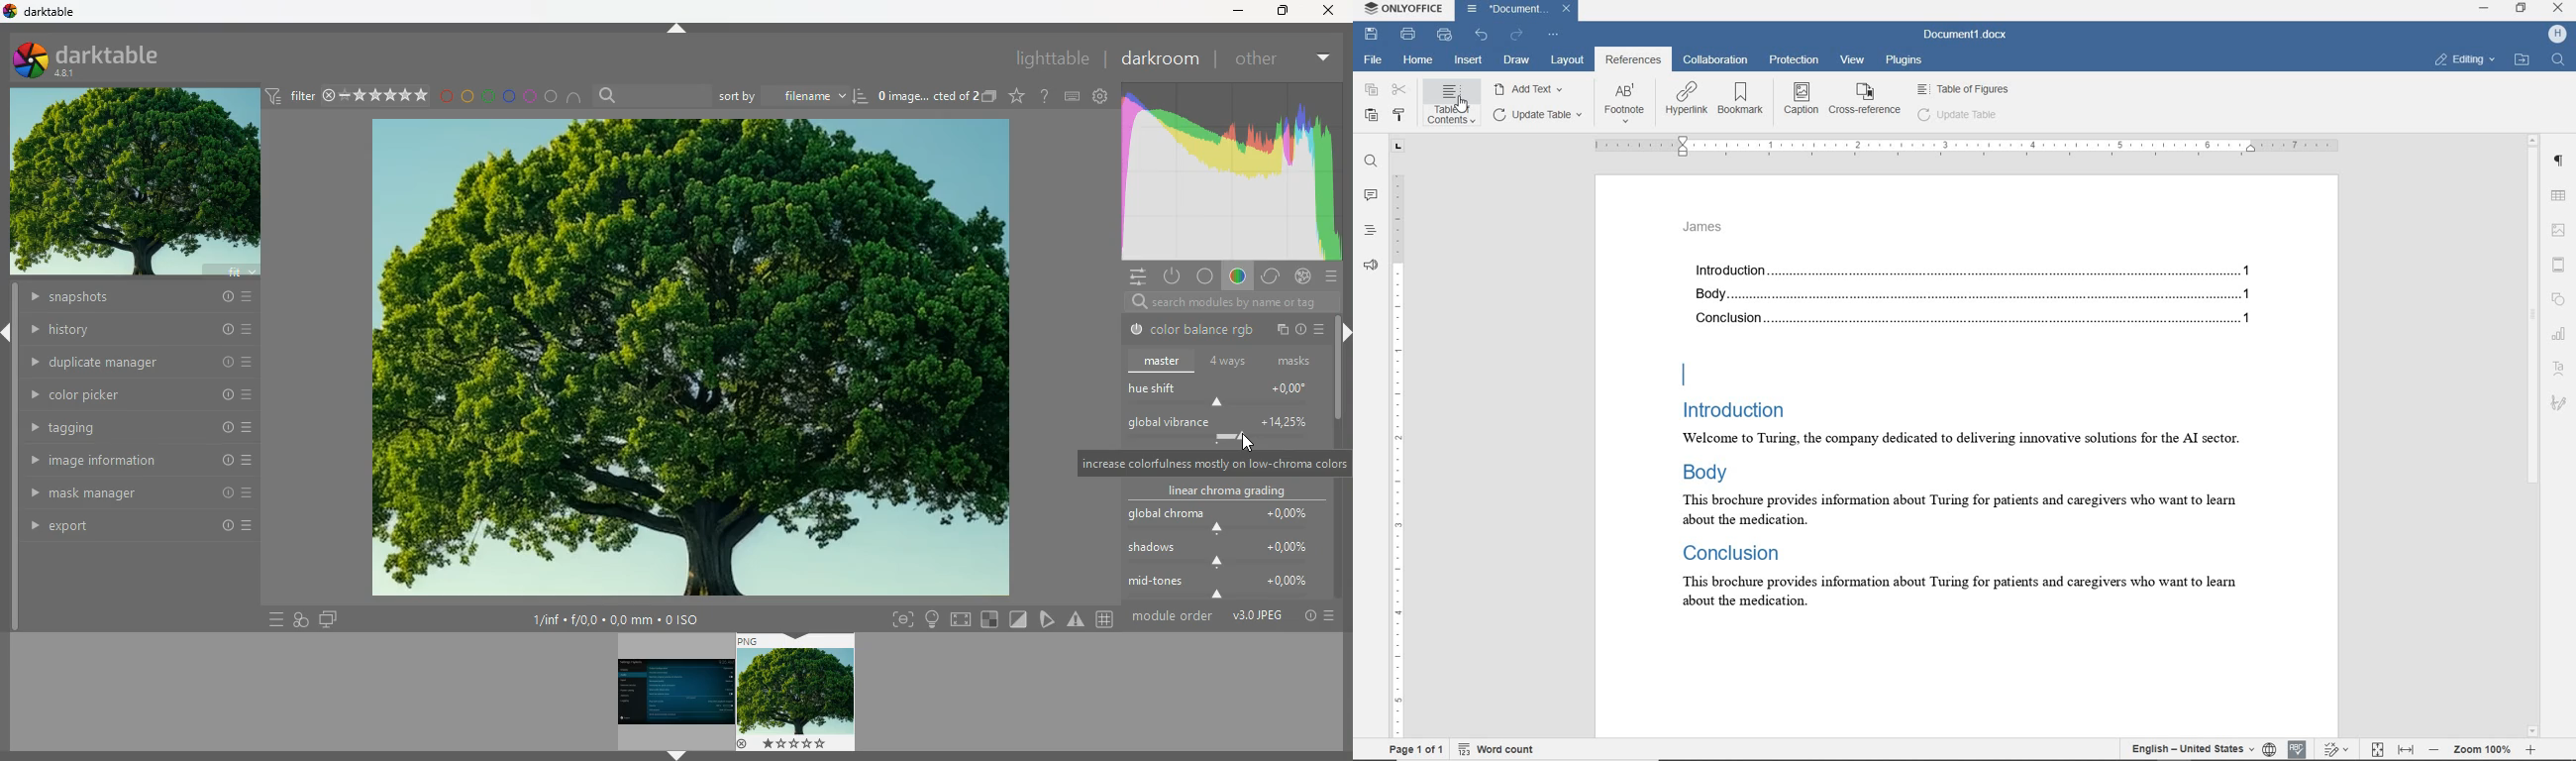 This screenshot has width=2576, height=784. Describe the element at coordinates (1963, 147) in the screenshot. I see `ruler` at that location.